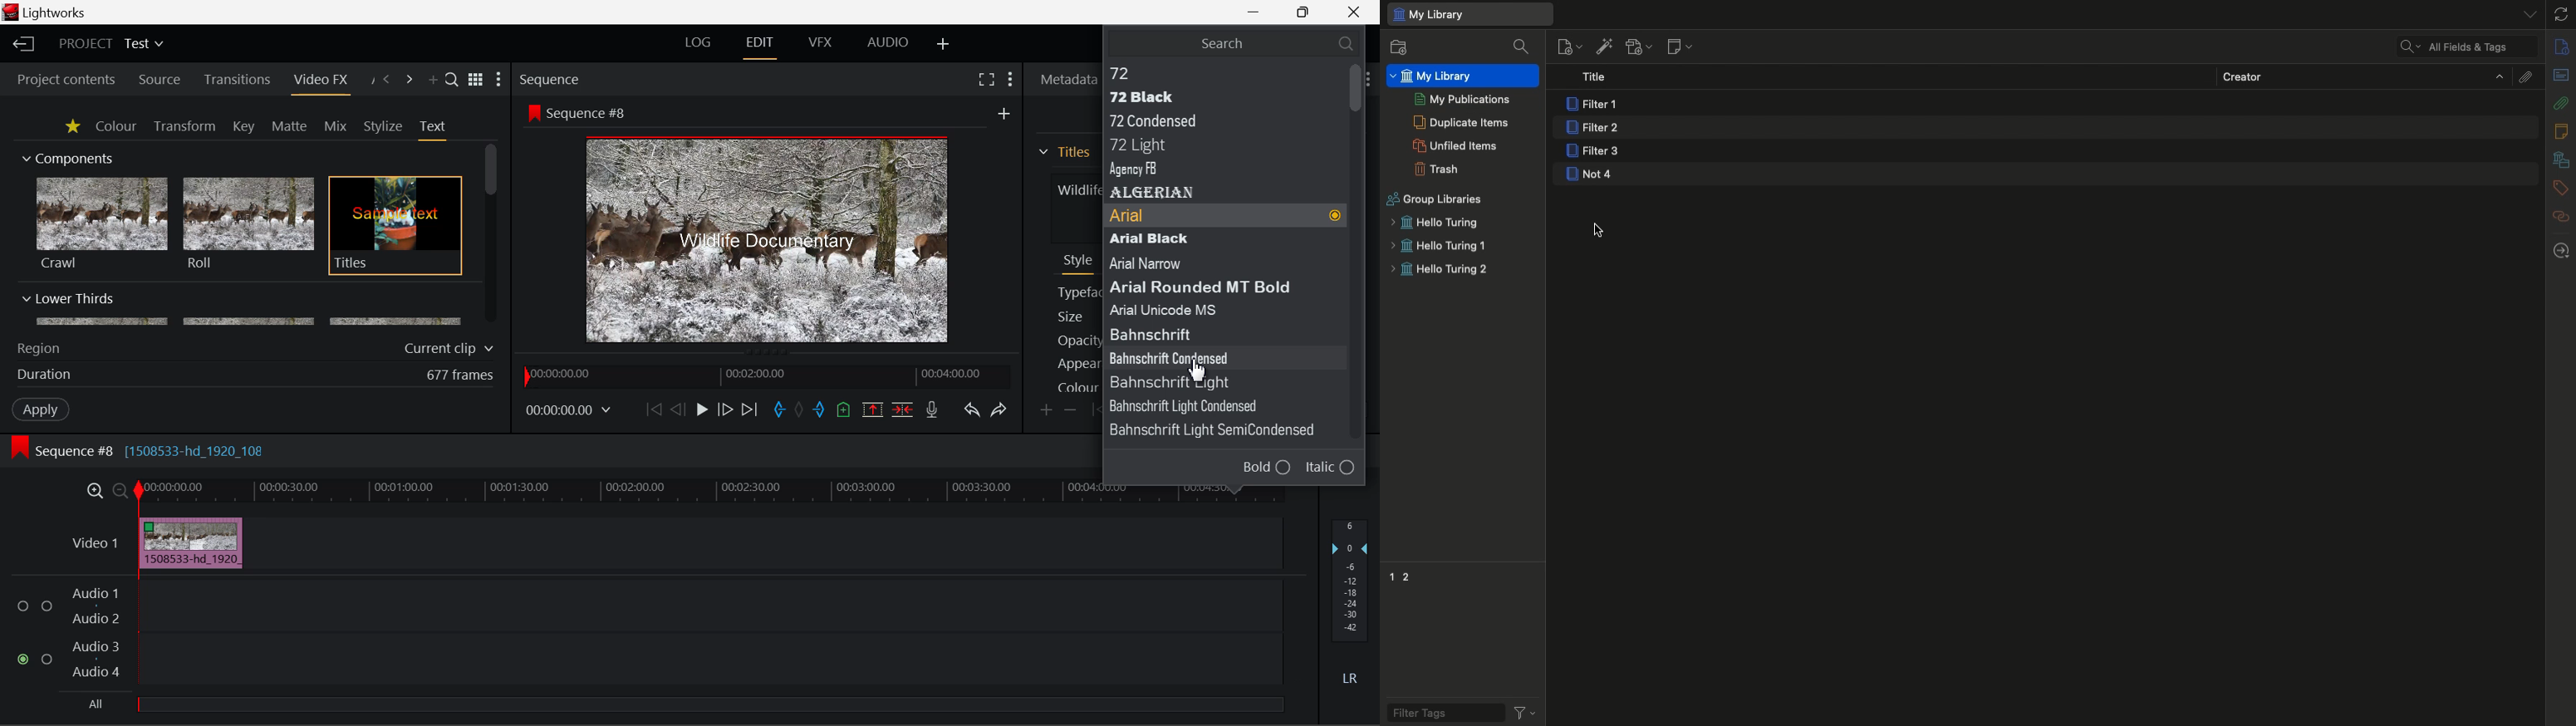 The image size is (2576, 728). What do you see at coordinates (102, 224) in the screenshot?
I see `Crawl` at bounding box center [102, 224].